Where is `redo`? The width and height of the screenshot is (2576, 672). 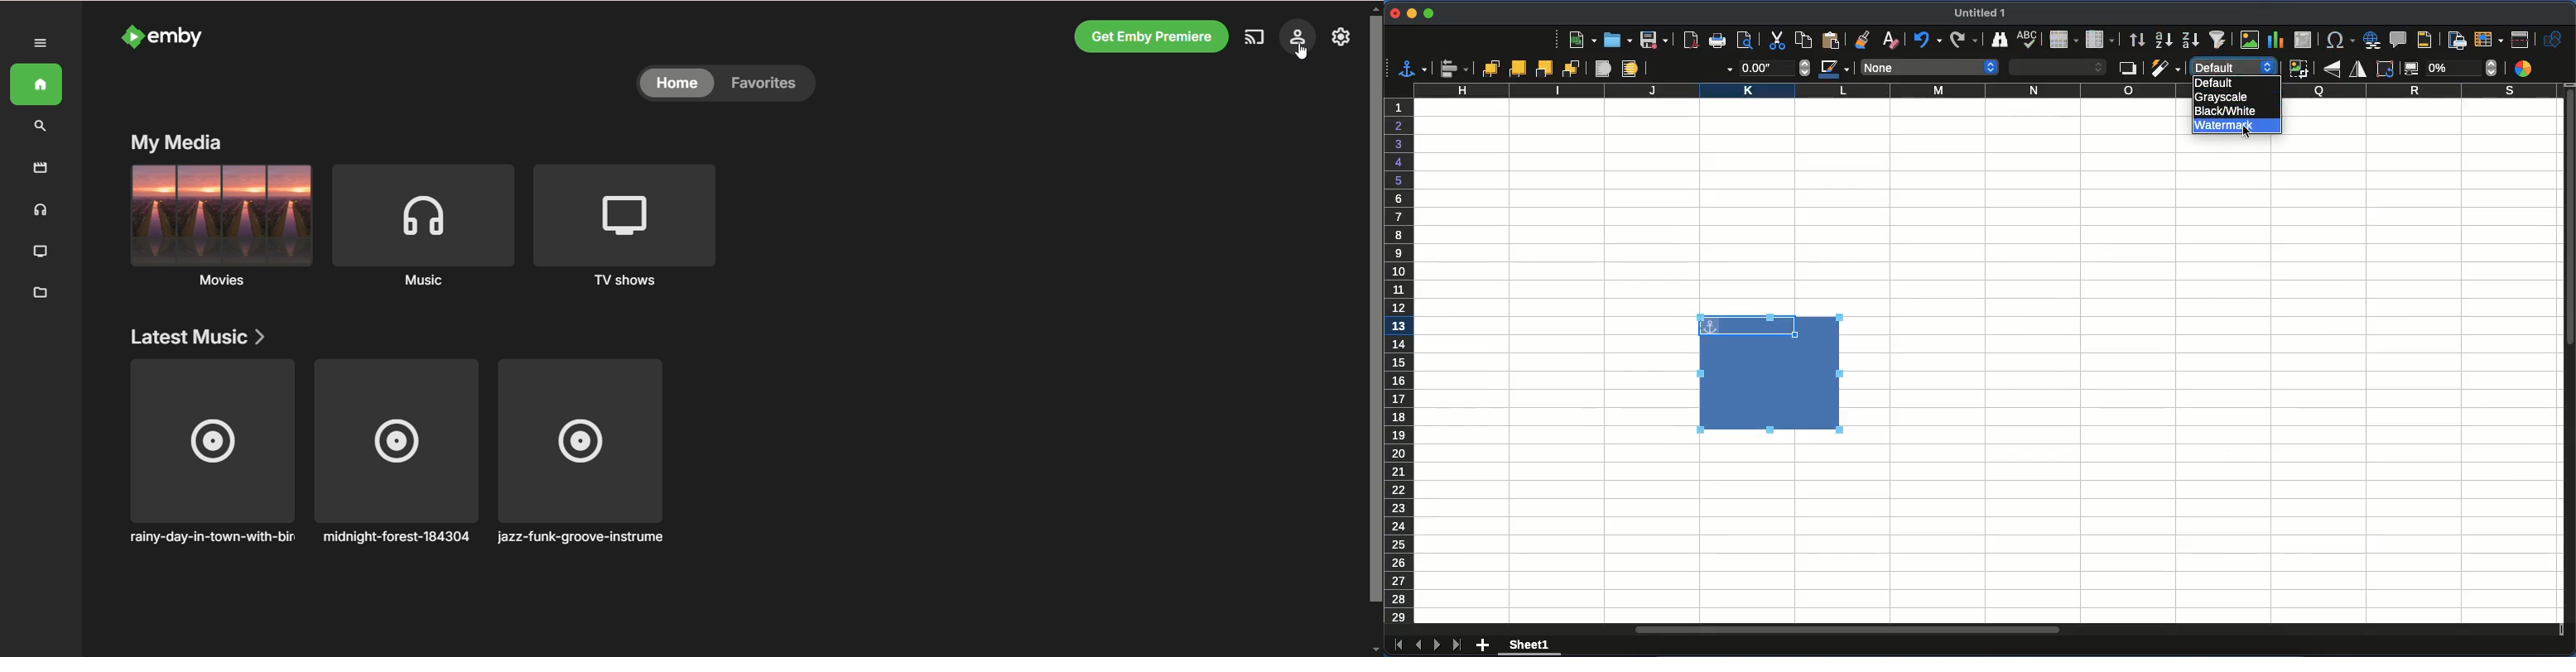 redo is located at coordinates (1960, 39).